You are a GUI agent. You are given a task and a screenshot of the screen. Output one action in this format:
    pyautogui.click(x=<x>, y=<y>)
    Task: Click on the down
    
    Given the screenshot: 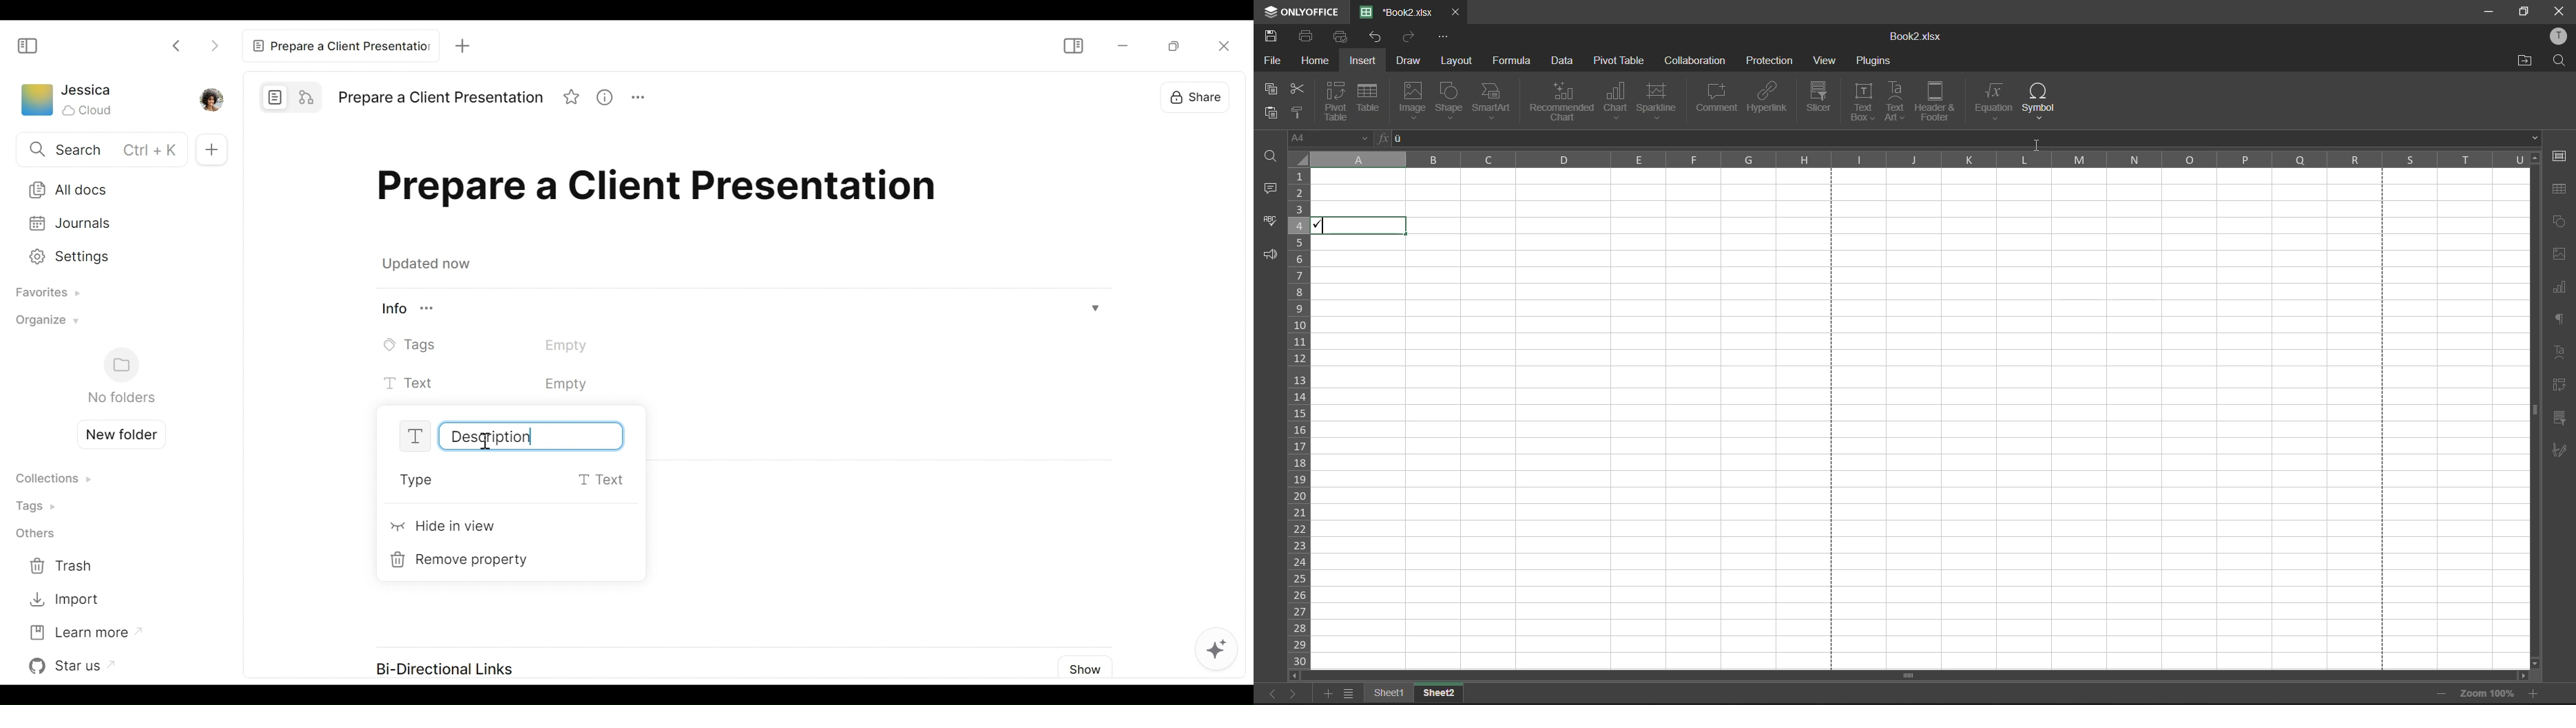 What is the action you would take?
    pyautogui.click(x=2536, y=140)
    